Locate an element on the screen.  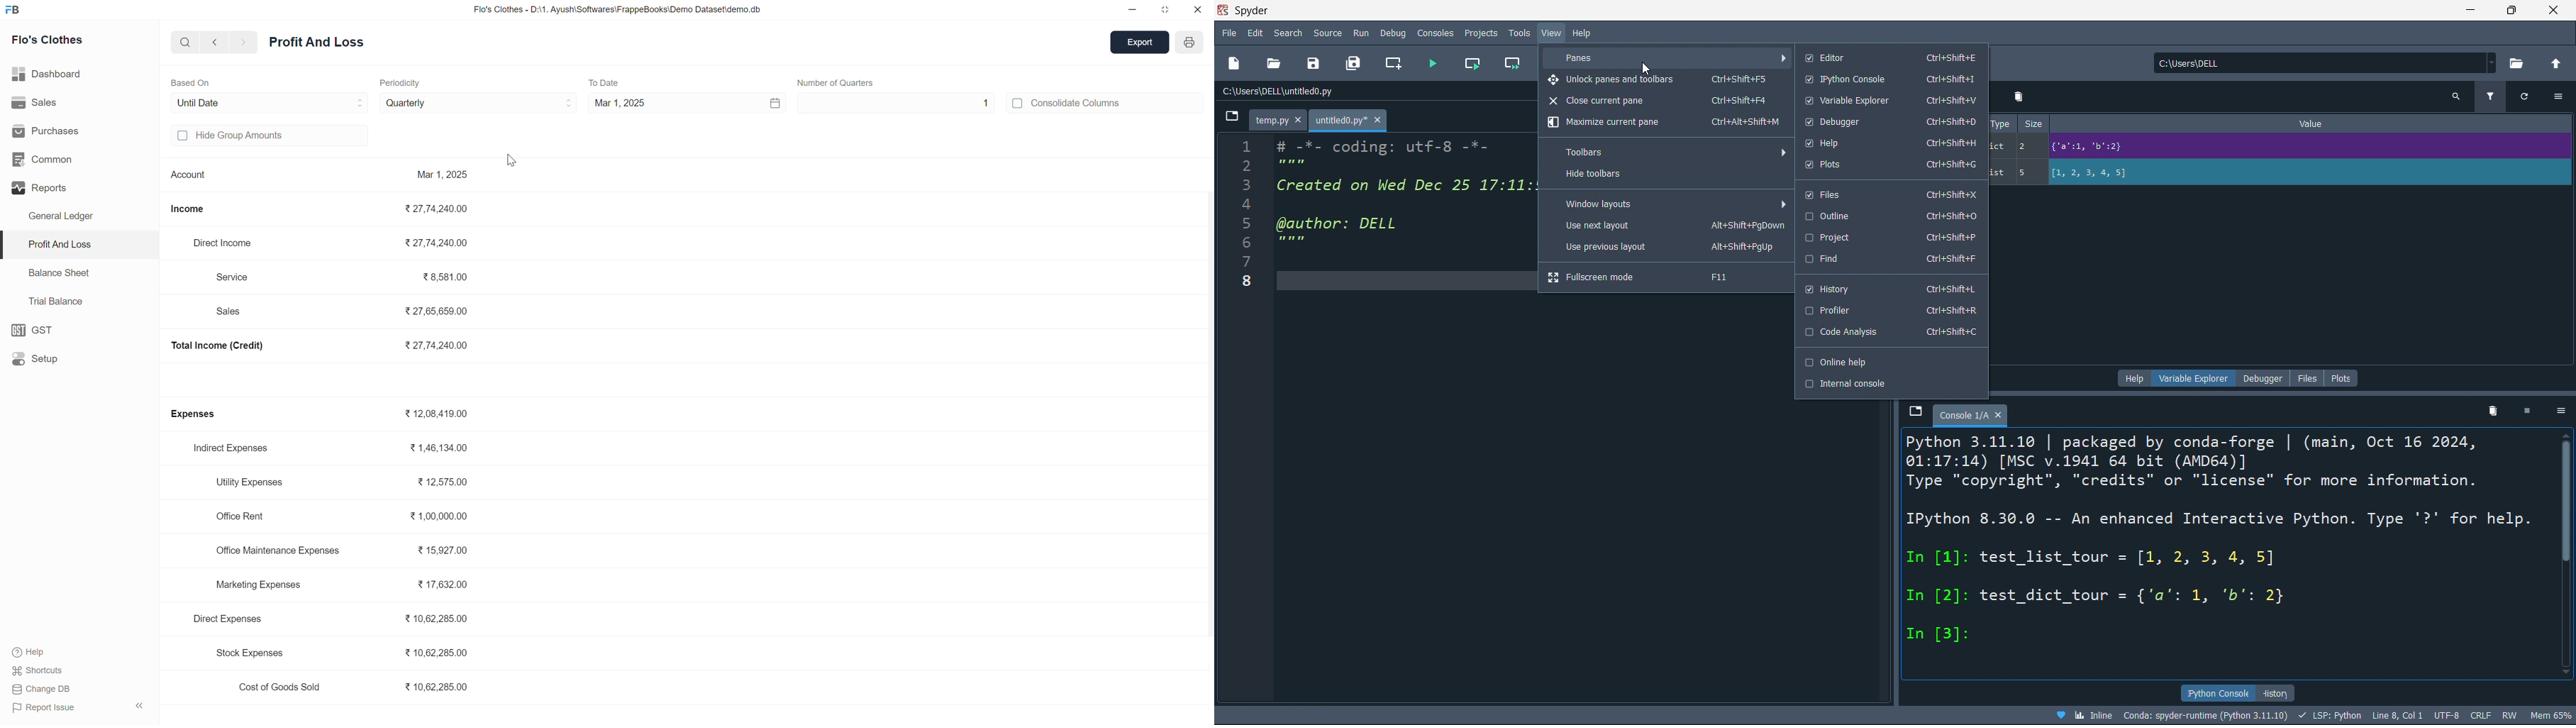
help is located at coordinates (1890, 144).